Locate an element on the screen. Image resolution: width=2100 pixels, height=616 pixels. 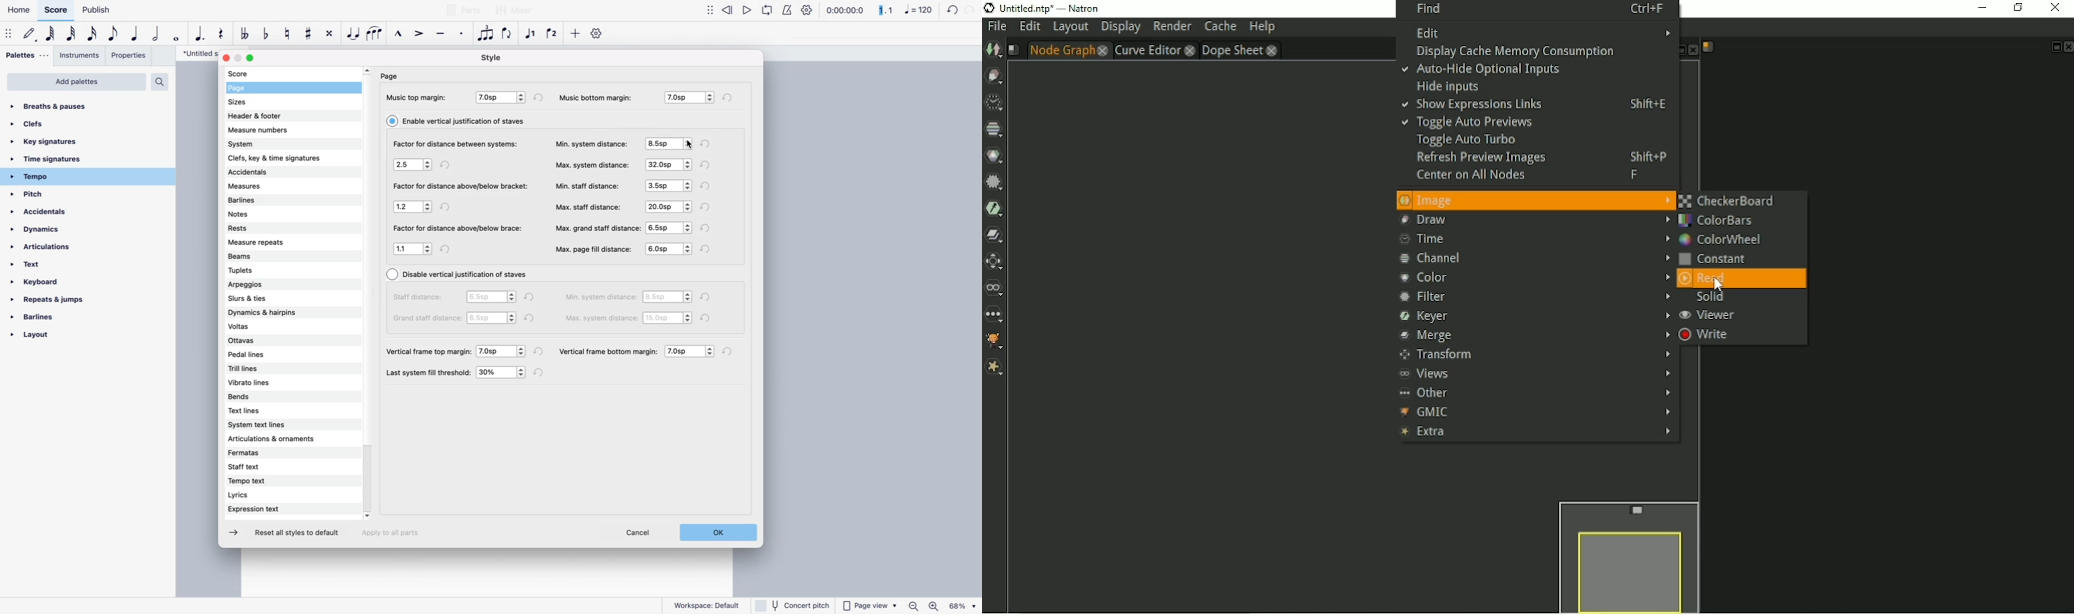
bends is located at coordinates (263, 398).